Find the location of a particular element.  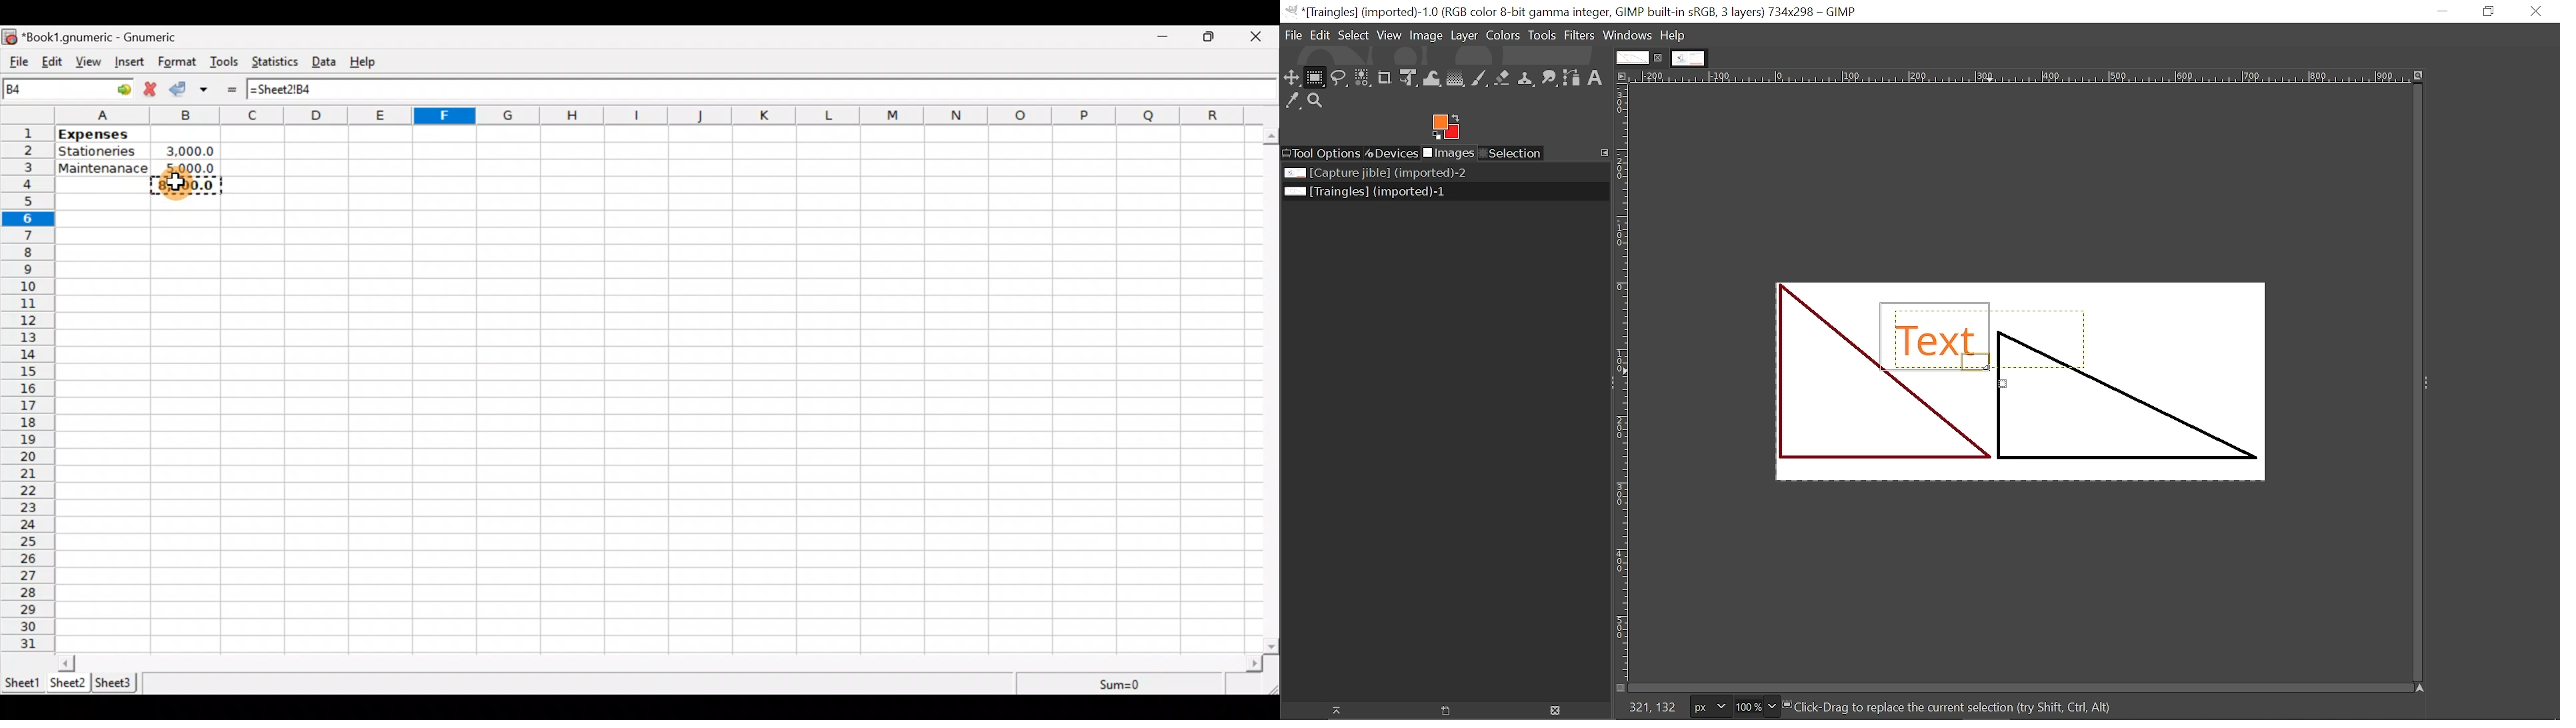

Select by color is located at coordinates (1363, 79).